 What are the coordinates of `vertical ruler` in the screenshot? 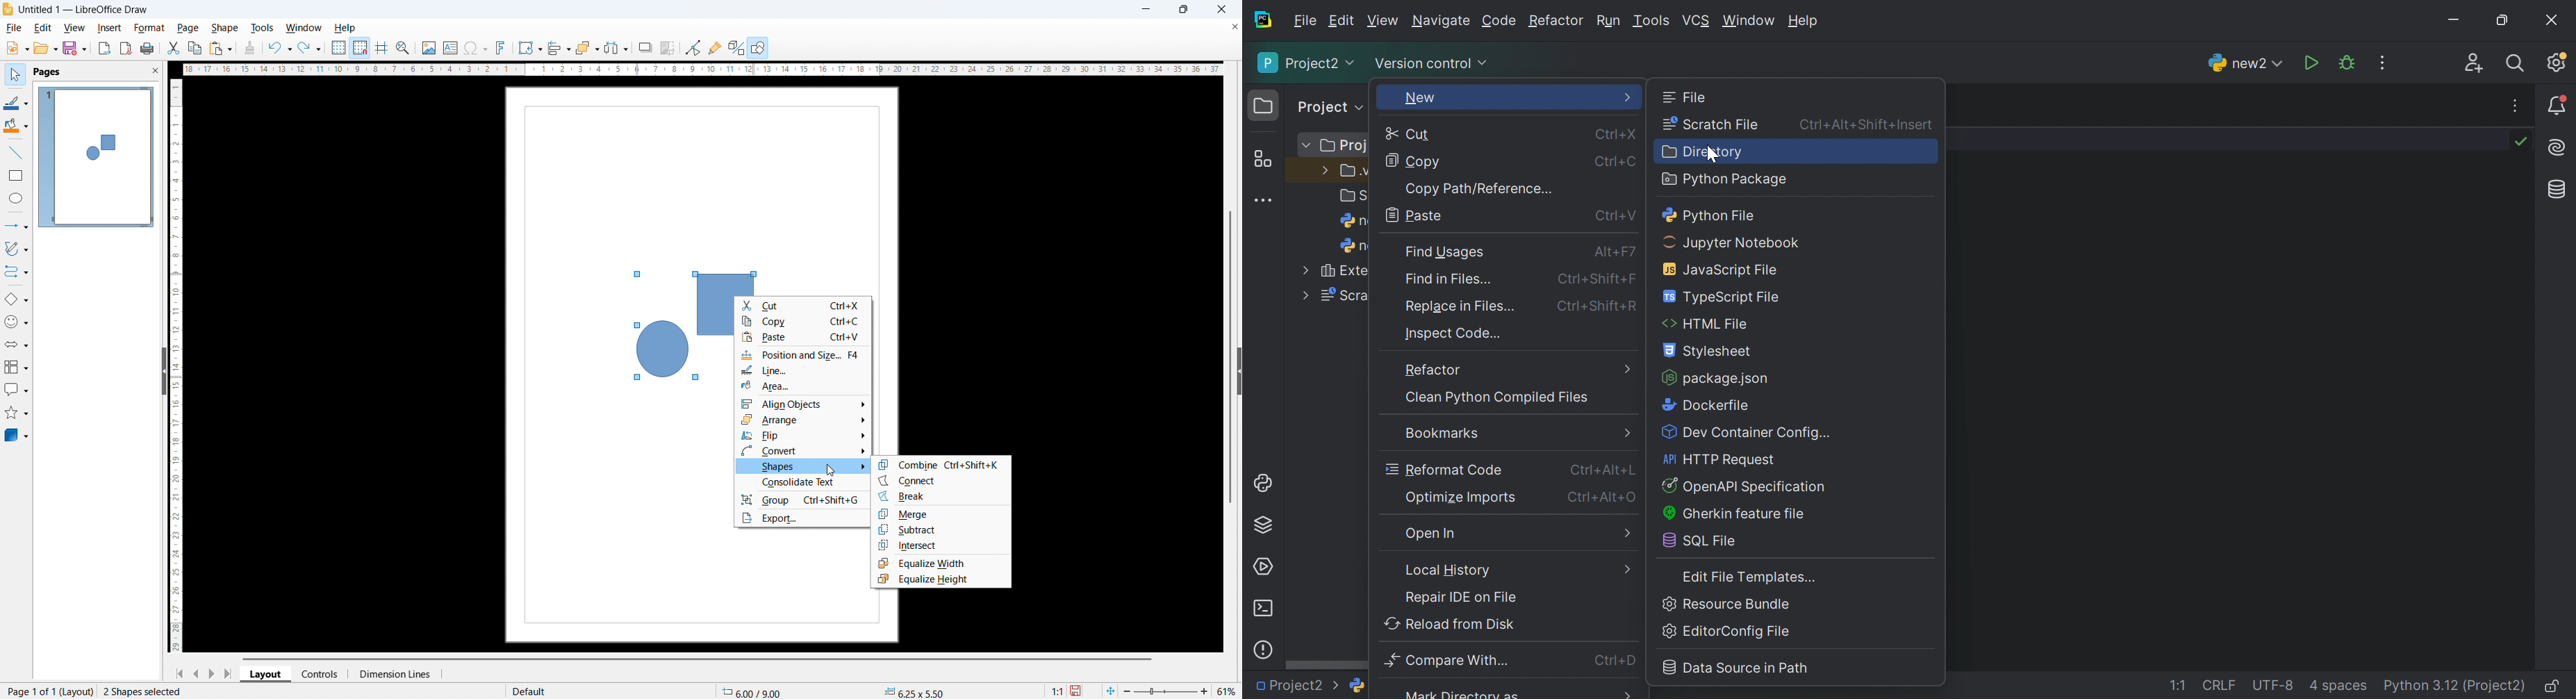 It's located at (175, 366).